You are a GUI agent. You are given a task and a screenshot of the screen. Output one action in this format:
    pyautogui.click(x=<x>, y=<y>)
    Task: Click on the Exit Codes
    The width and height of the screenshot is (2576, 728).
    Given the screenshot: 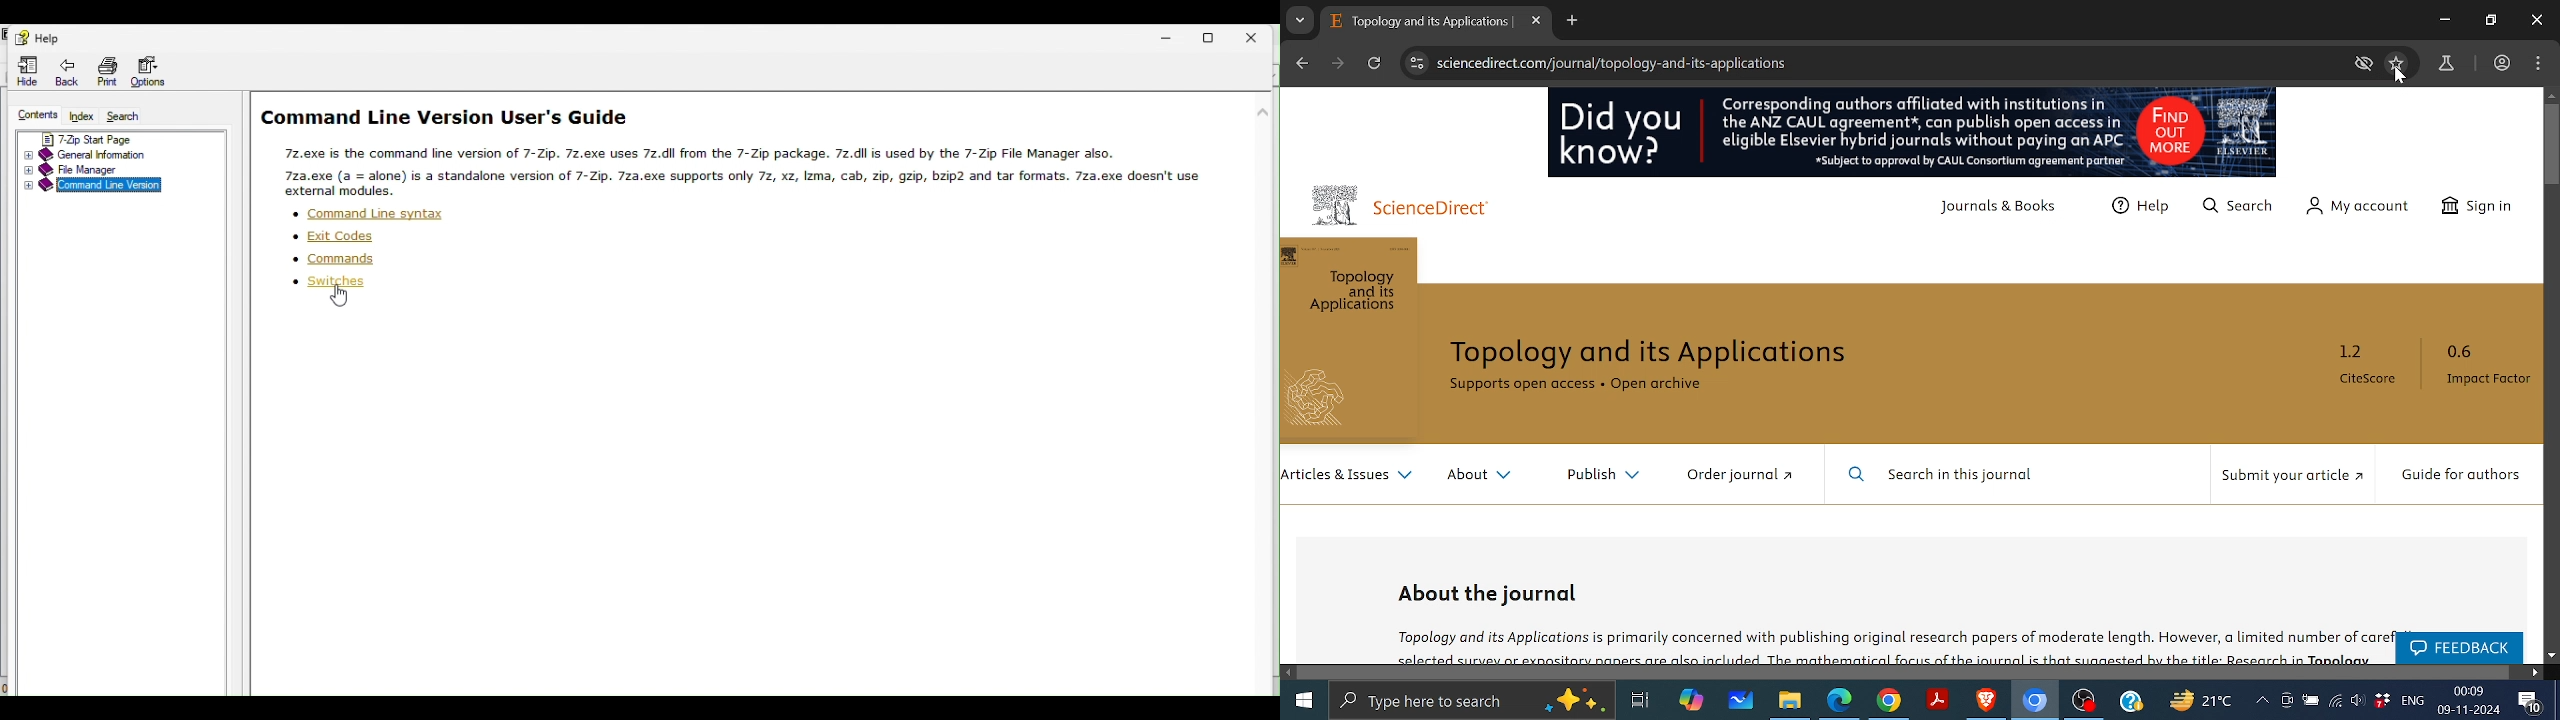 What is the action you would take?
    pyautogui.click(x=335, y=236)
    